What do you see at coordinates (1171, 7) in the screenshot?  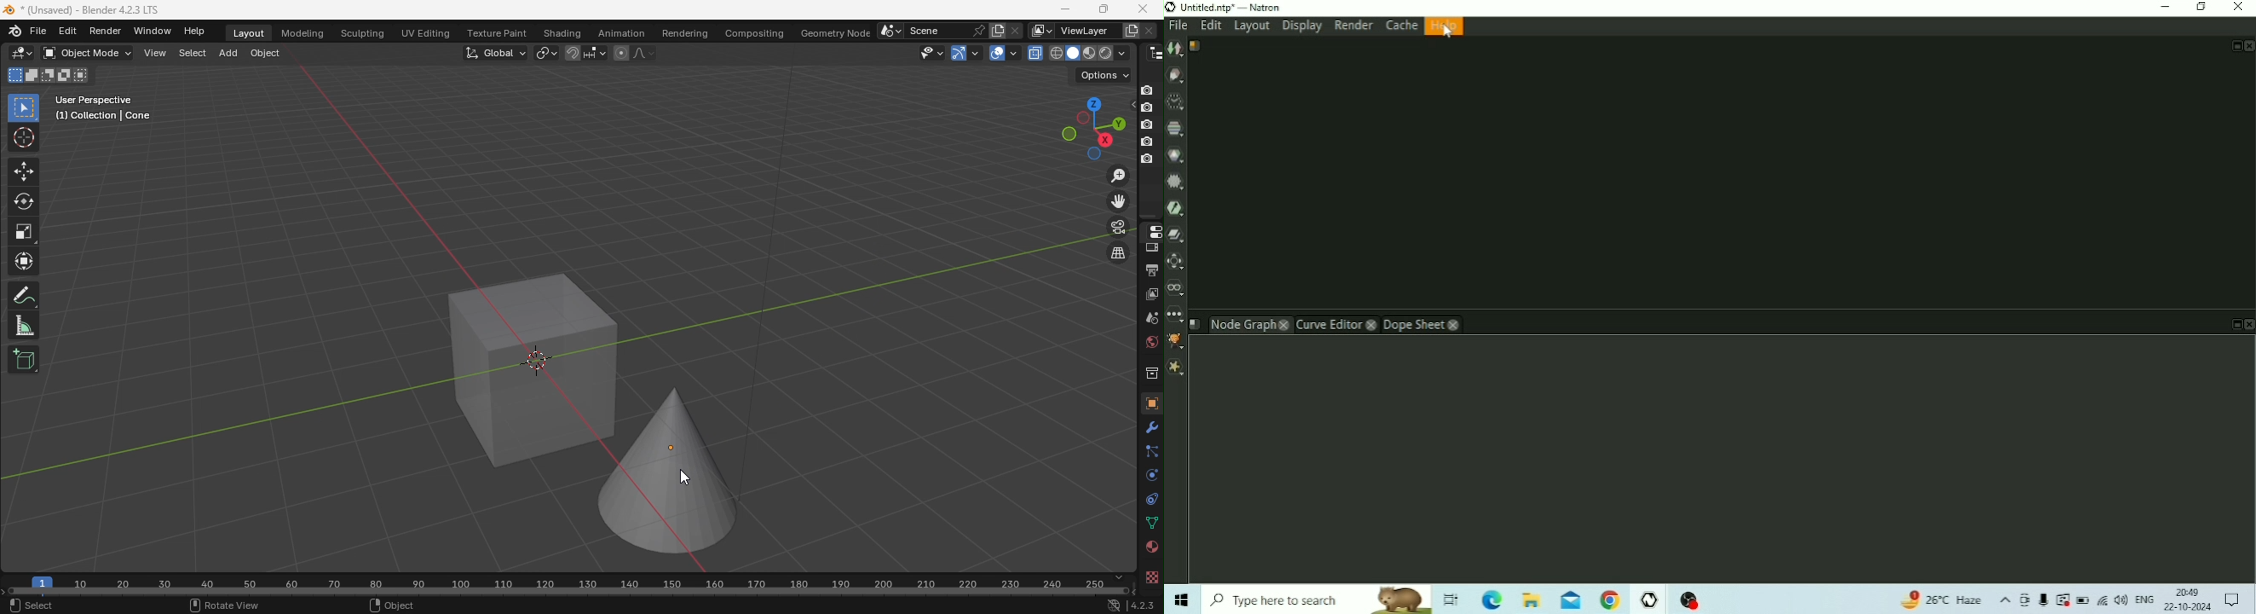 I see `Logo` at bounding box center [1171, 7].